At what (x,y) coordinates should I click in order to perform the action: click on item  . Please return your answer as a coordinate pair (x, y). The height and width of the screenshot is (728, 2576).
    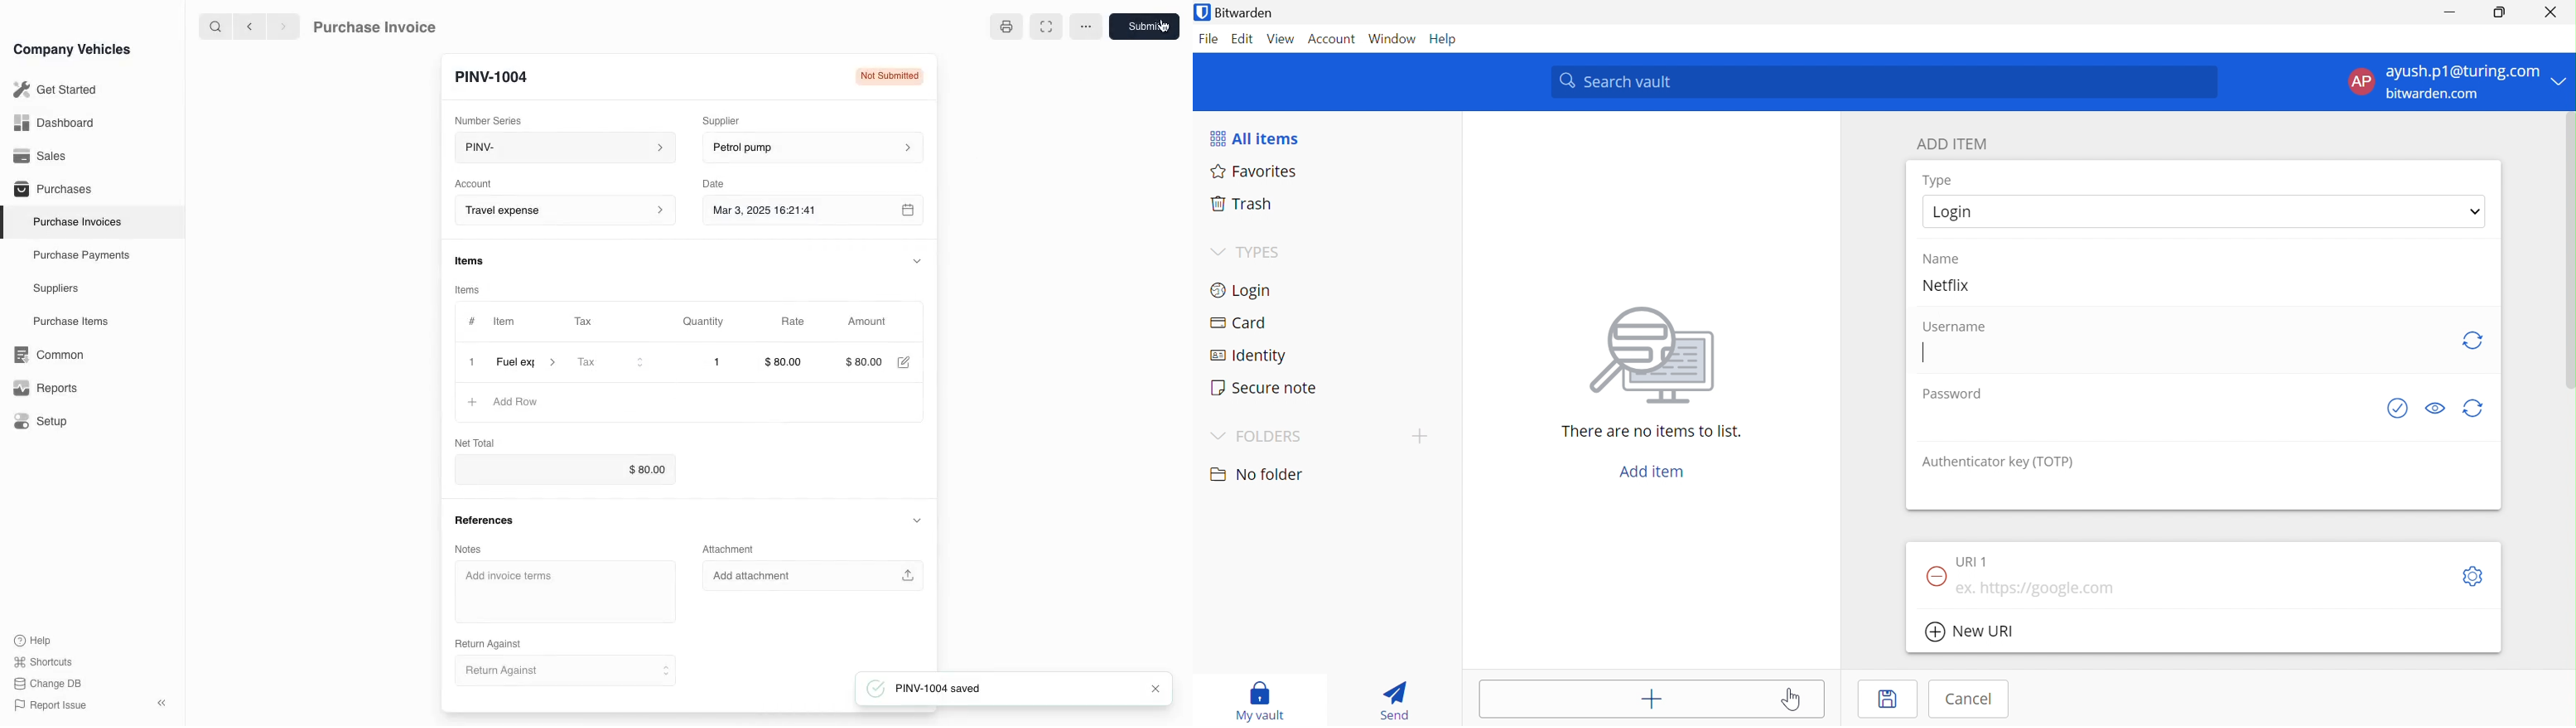
    Looking at the image, I should click on (526, 365).